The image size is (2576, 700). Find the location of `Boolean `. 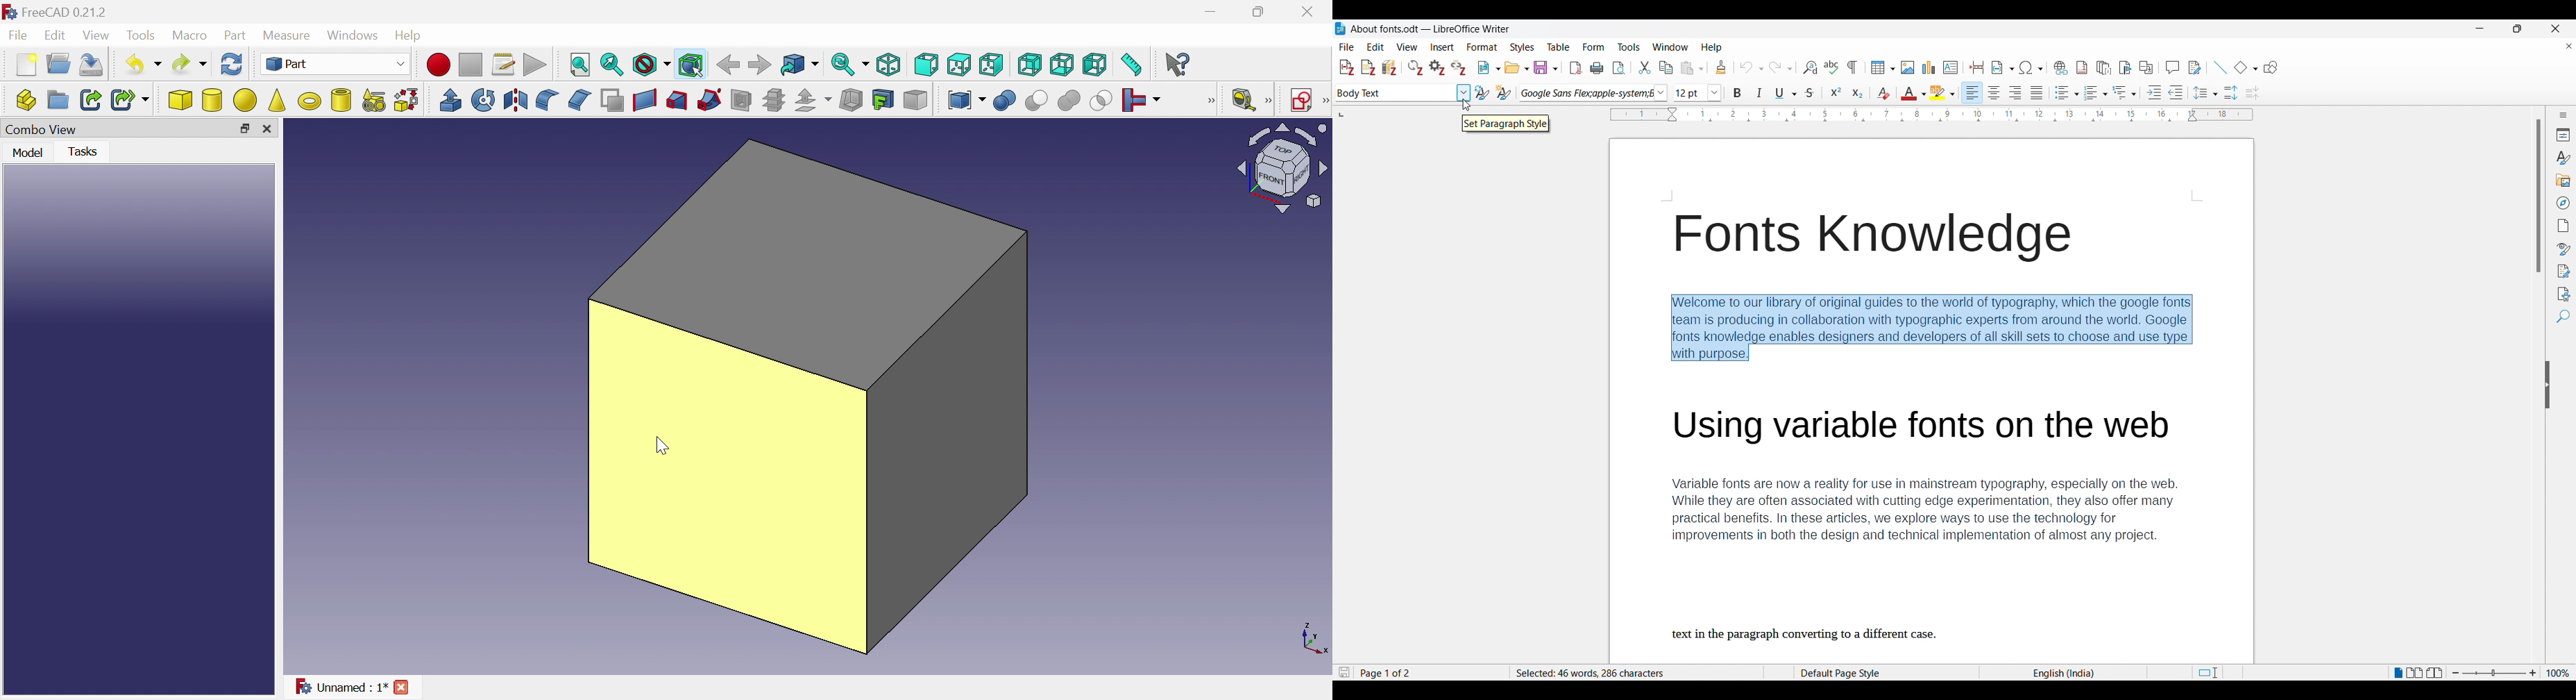

Boolean  is located at coordinates (1004, 101).